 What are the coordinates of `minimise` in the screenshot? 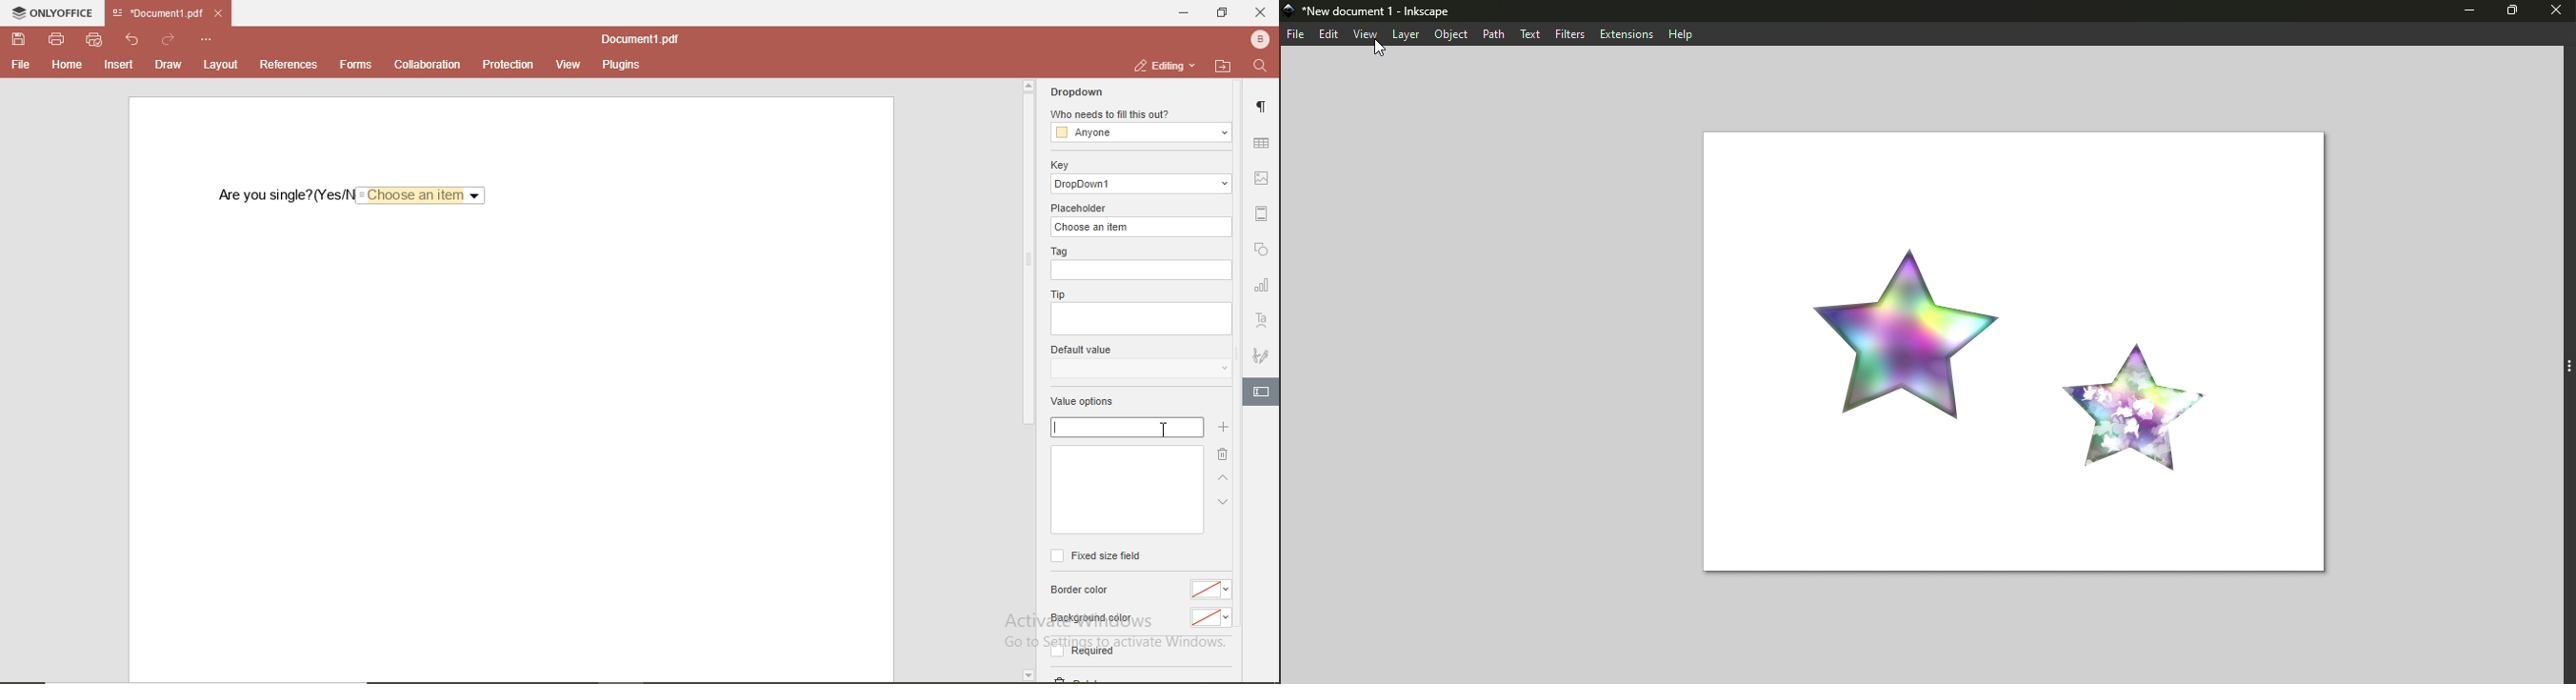 It's located at (1182, 14).